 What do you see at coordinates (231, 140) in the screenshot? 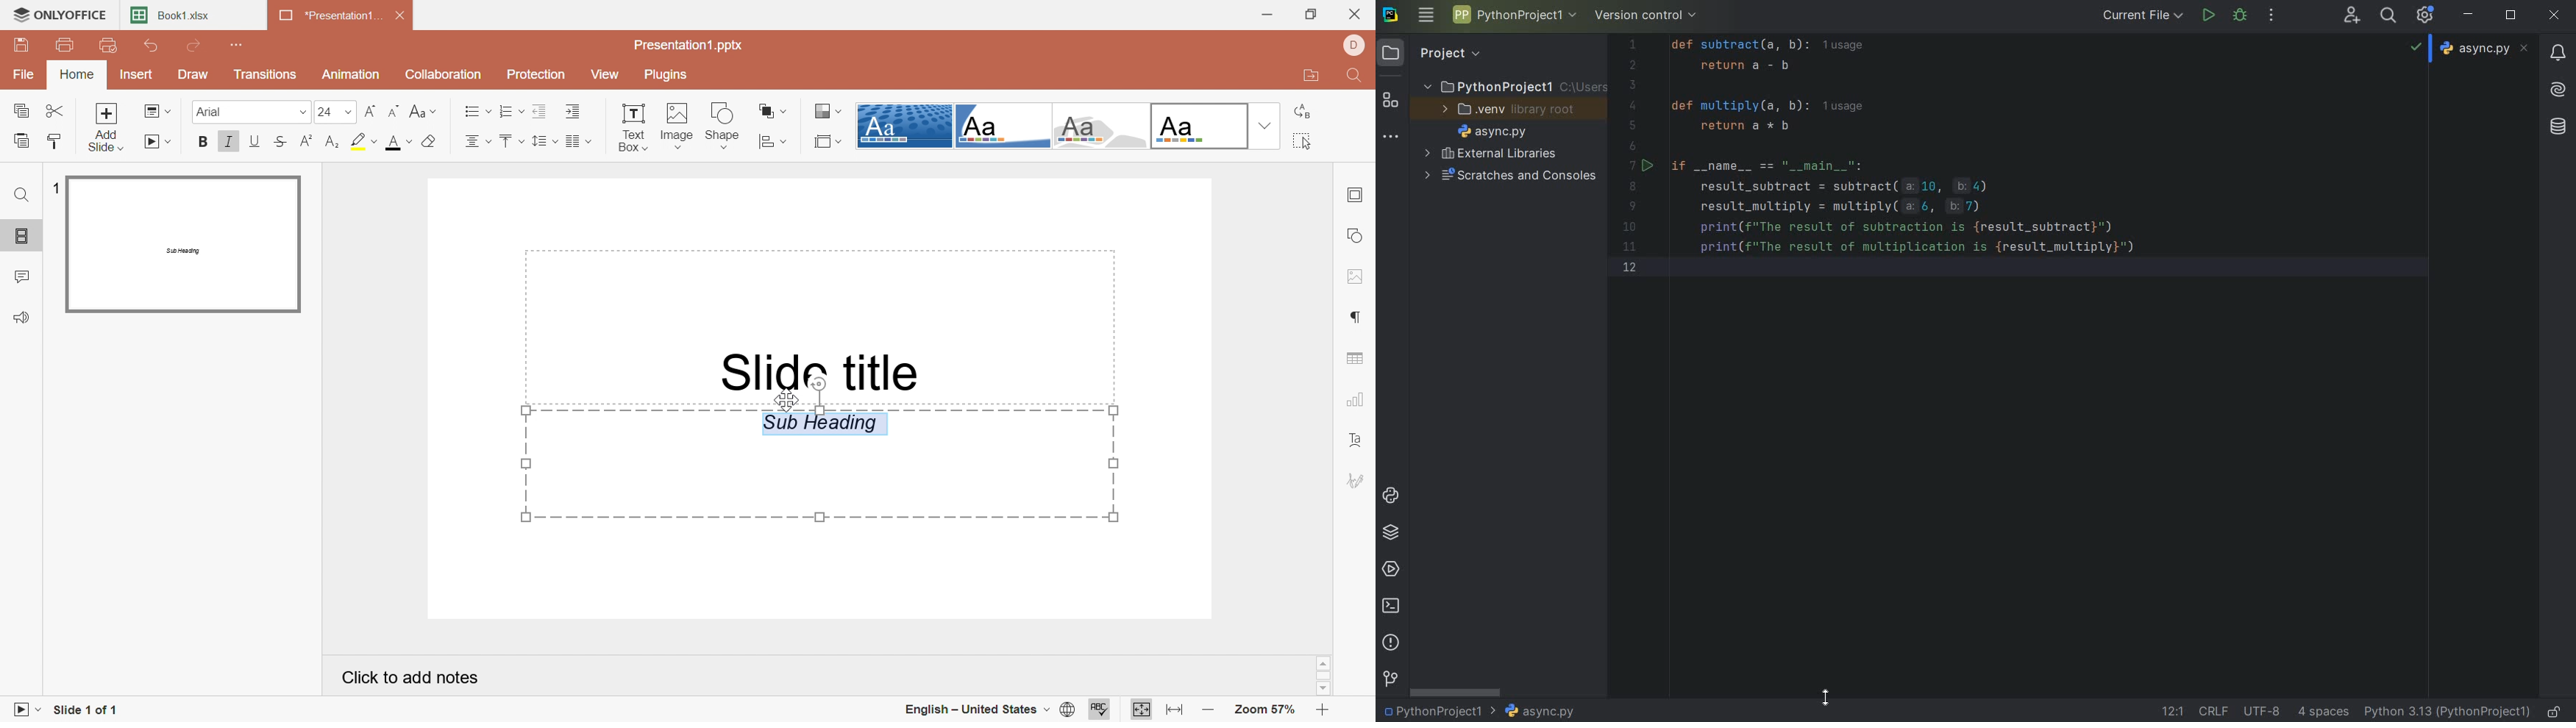
I see `Italic` at bounding box center [231, 140].